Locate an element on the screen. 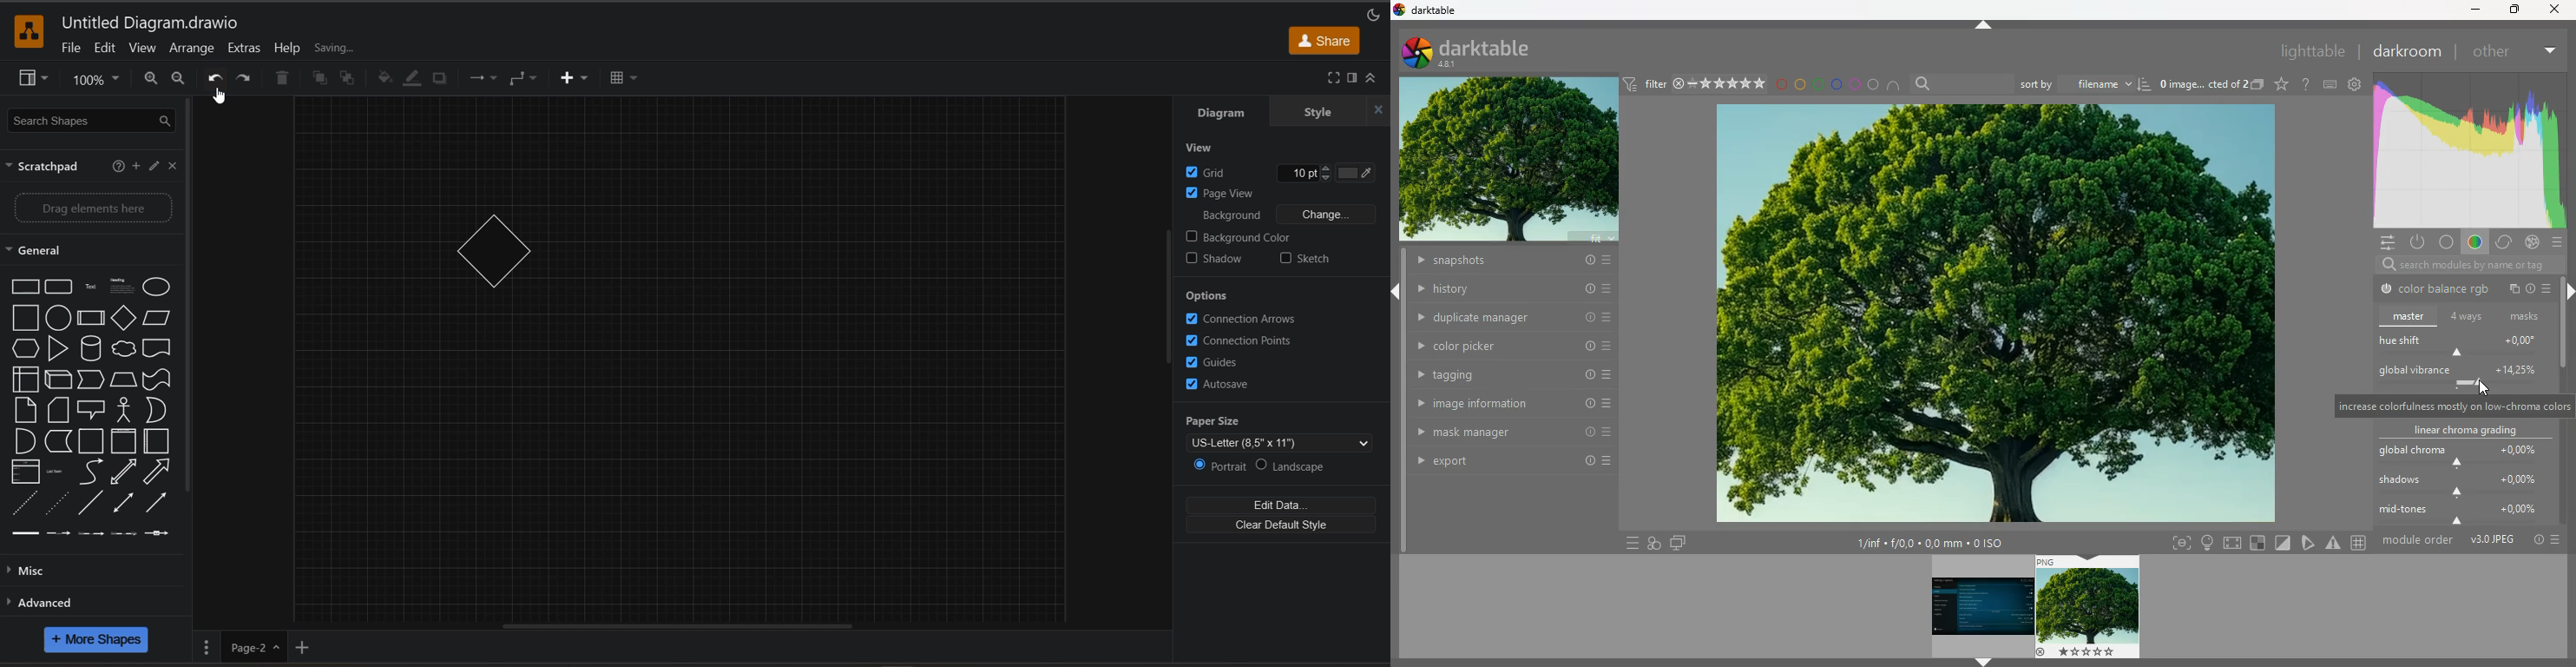 The height and width of the screenshot is (672, 2576). view is located at coordinates (1212, 148).